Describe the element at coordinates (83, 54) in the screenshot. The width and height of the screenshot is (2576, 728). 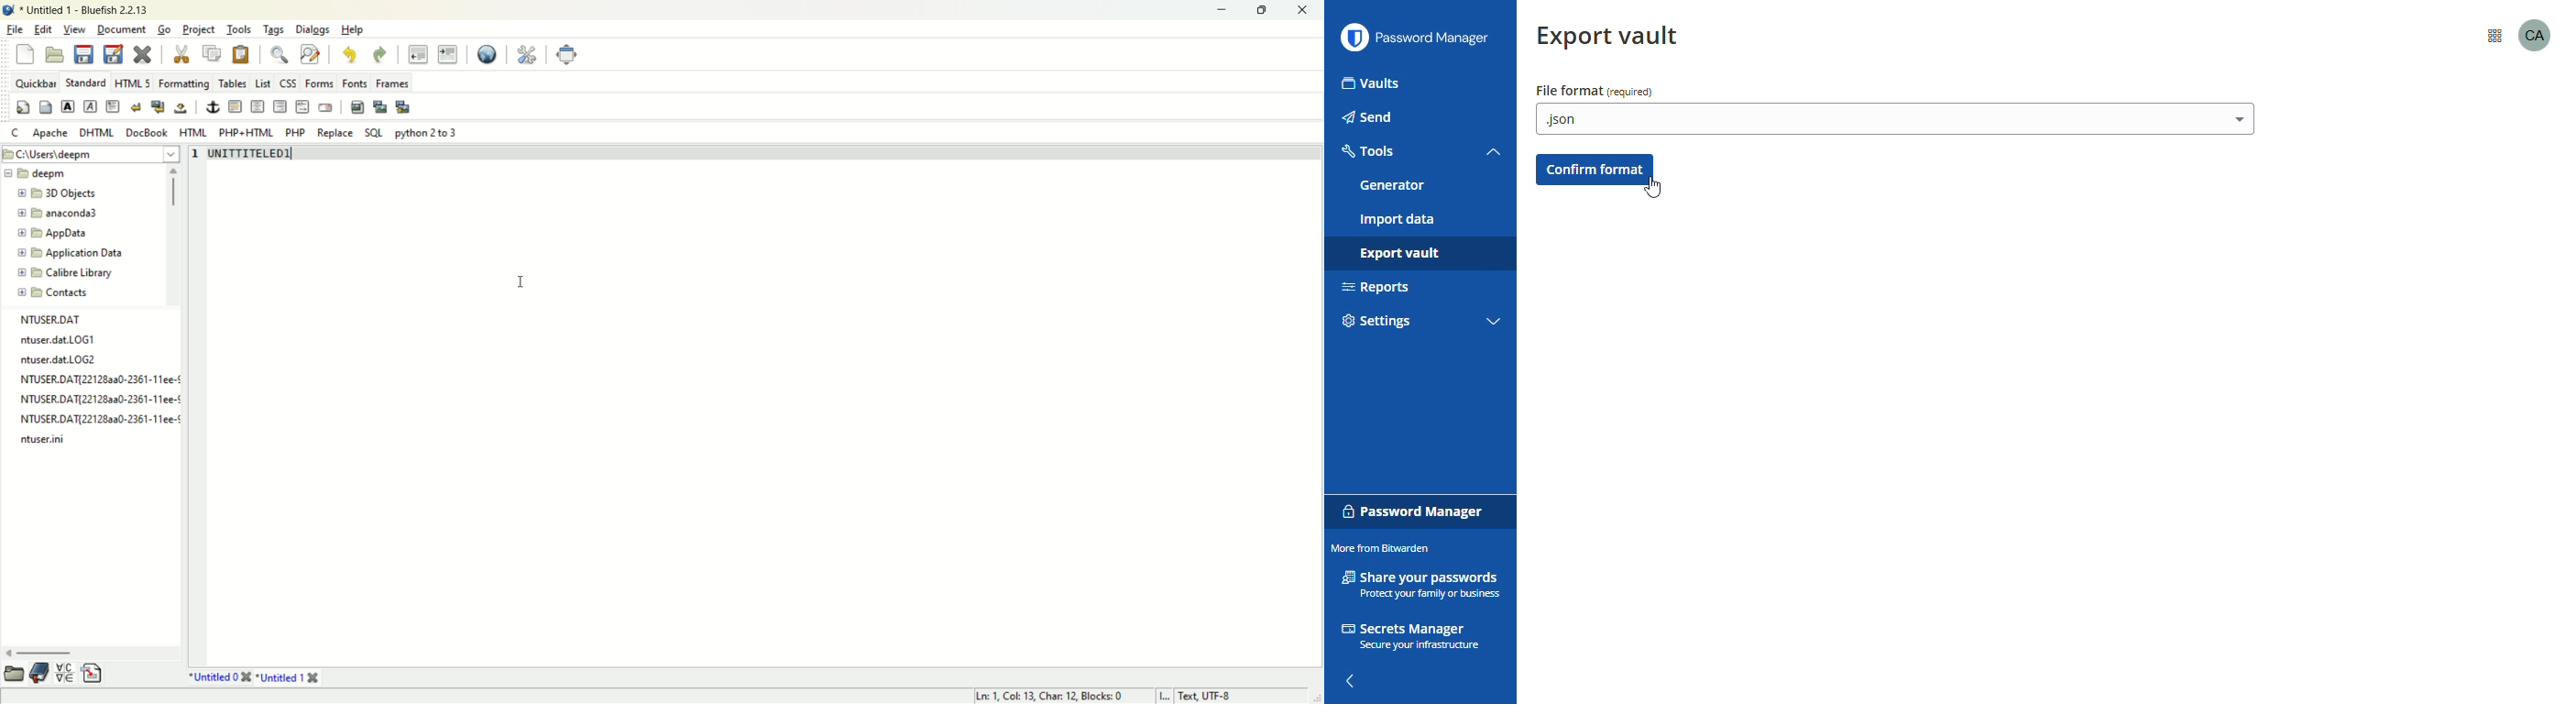
I see `save current file` at that location.